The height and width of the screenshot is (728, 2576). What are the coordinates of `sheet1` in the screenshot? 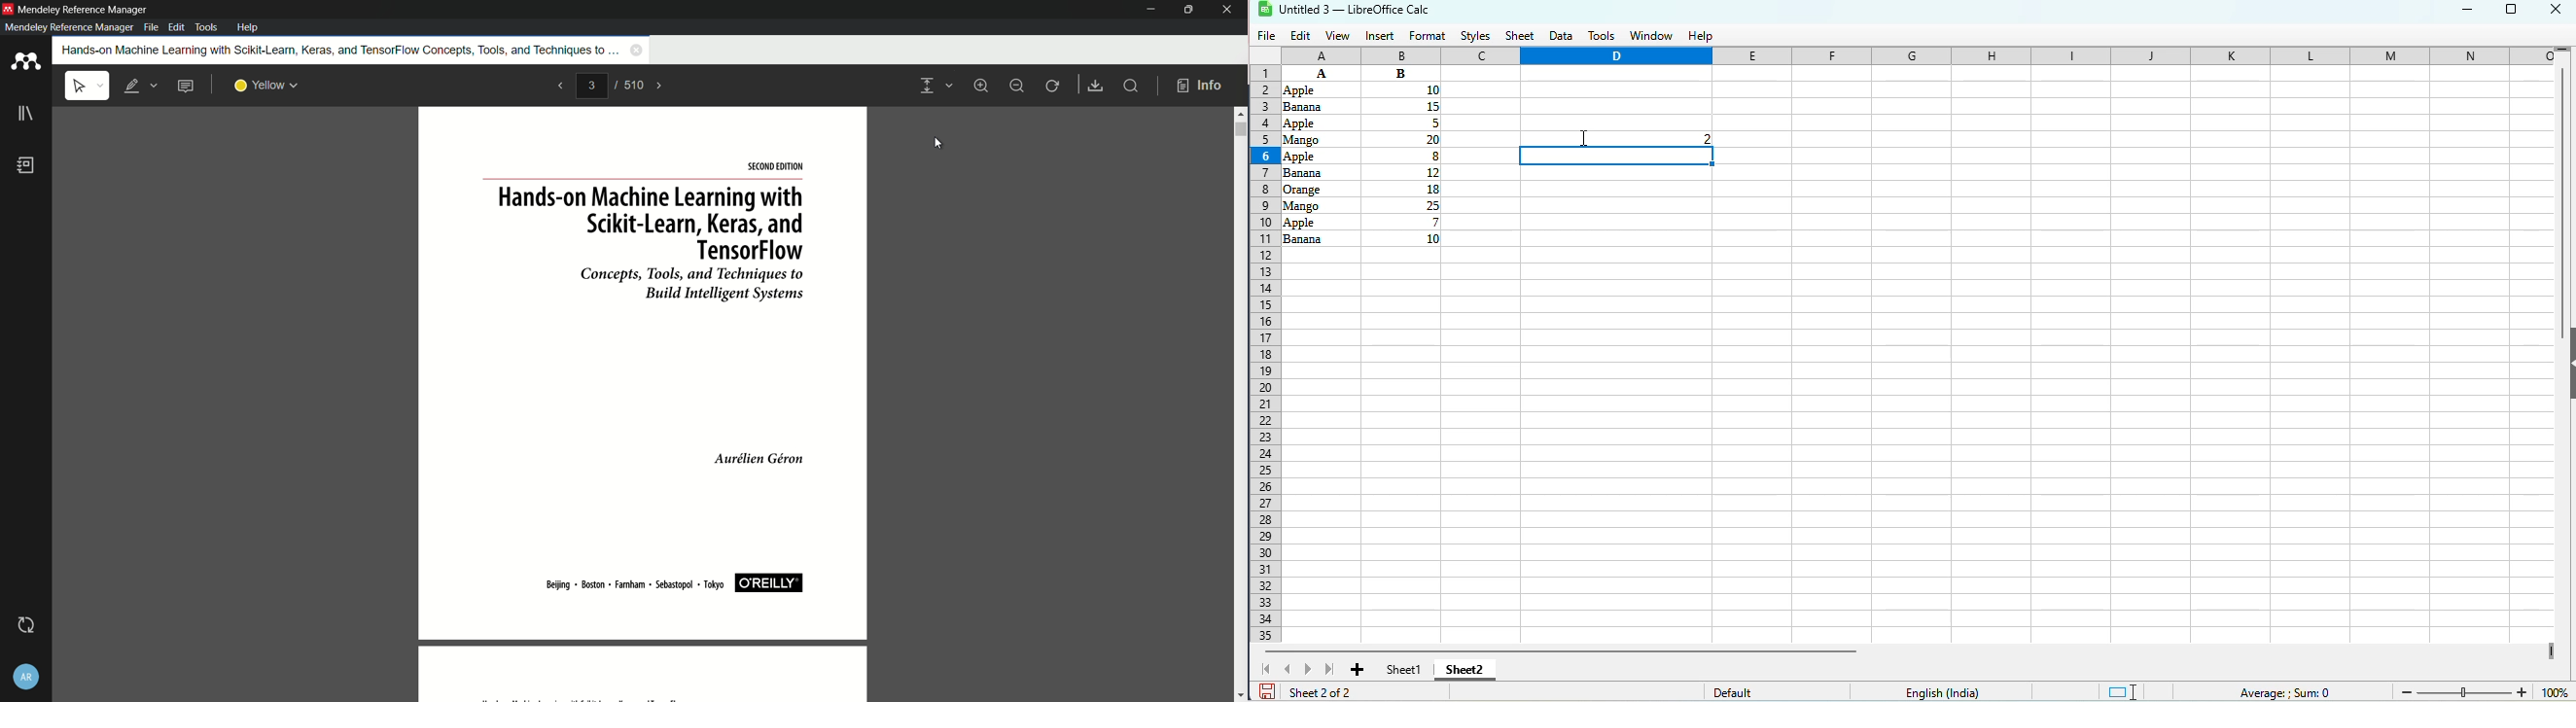 It's located at (1404, 669).